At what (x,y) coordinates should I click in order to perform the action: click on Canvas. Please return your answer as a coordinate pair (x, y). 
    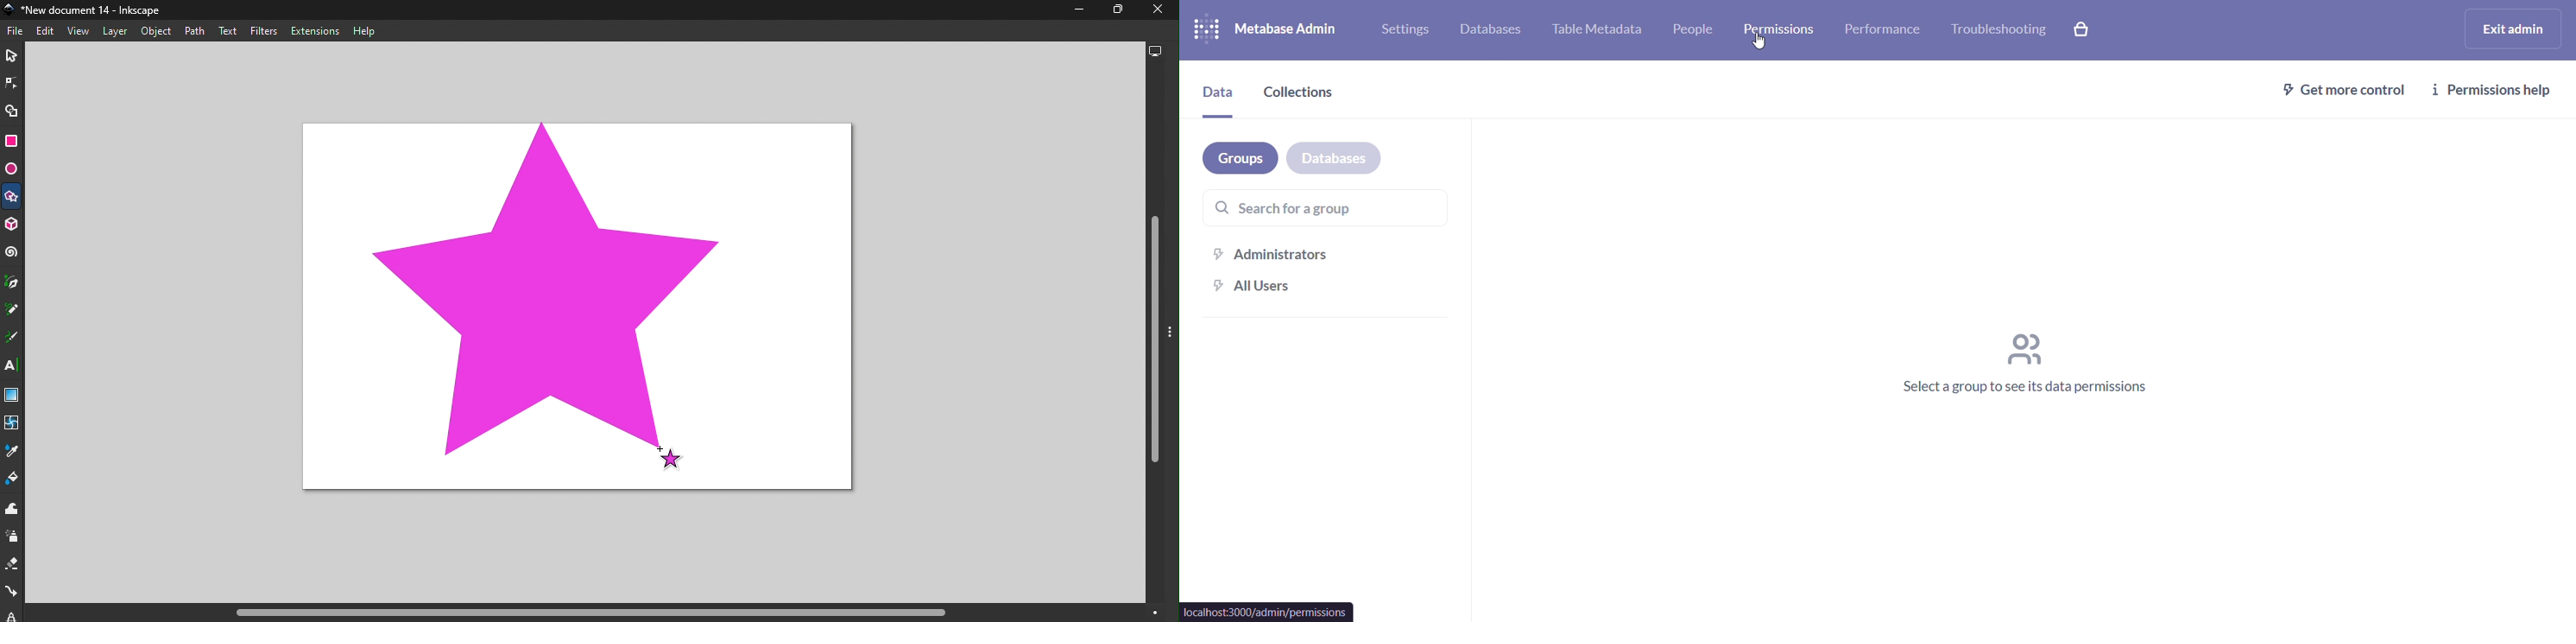
    Looking at the image, I should click on (575, 308).